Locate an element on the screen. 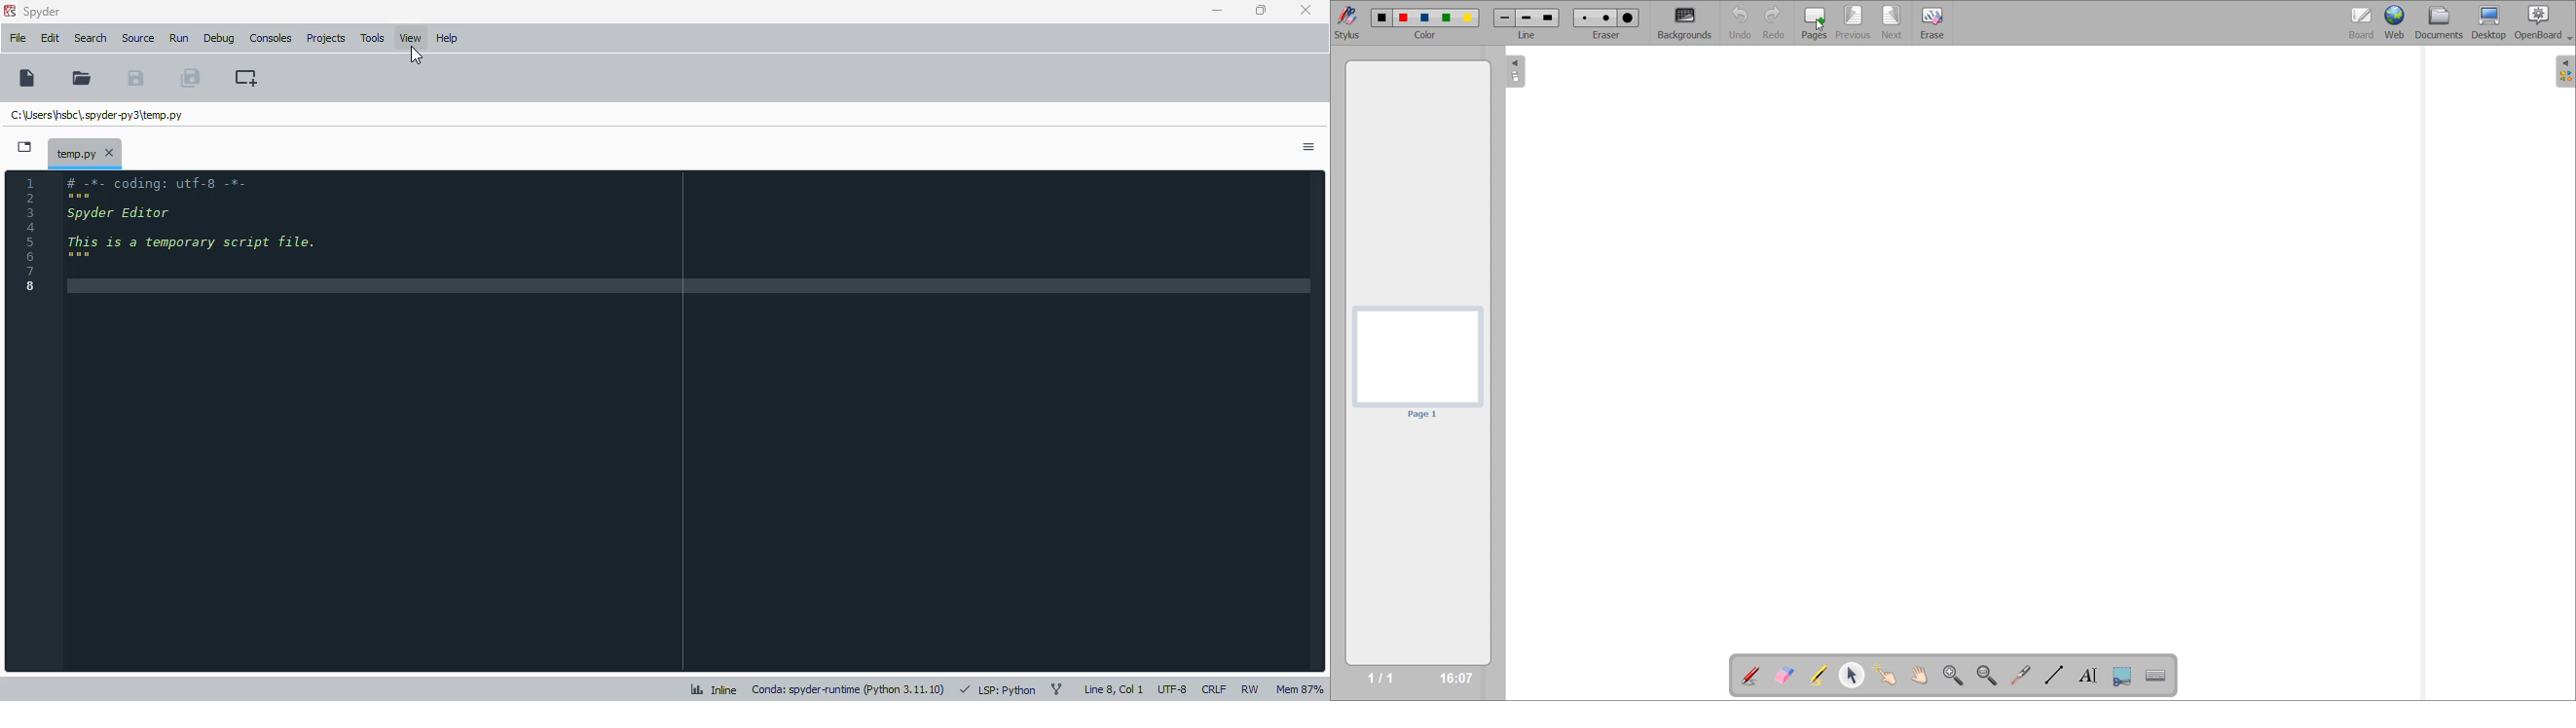 This screenshot has height=728, width=2576. search is located at coordinates (90, 39).